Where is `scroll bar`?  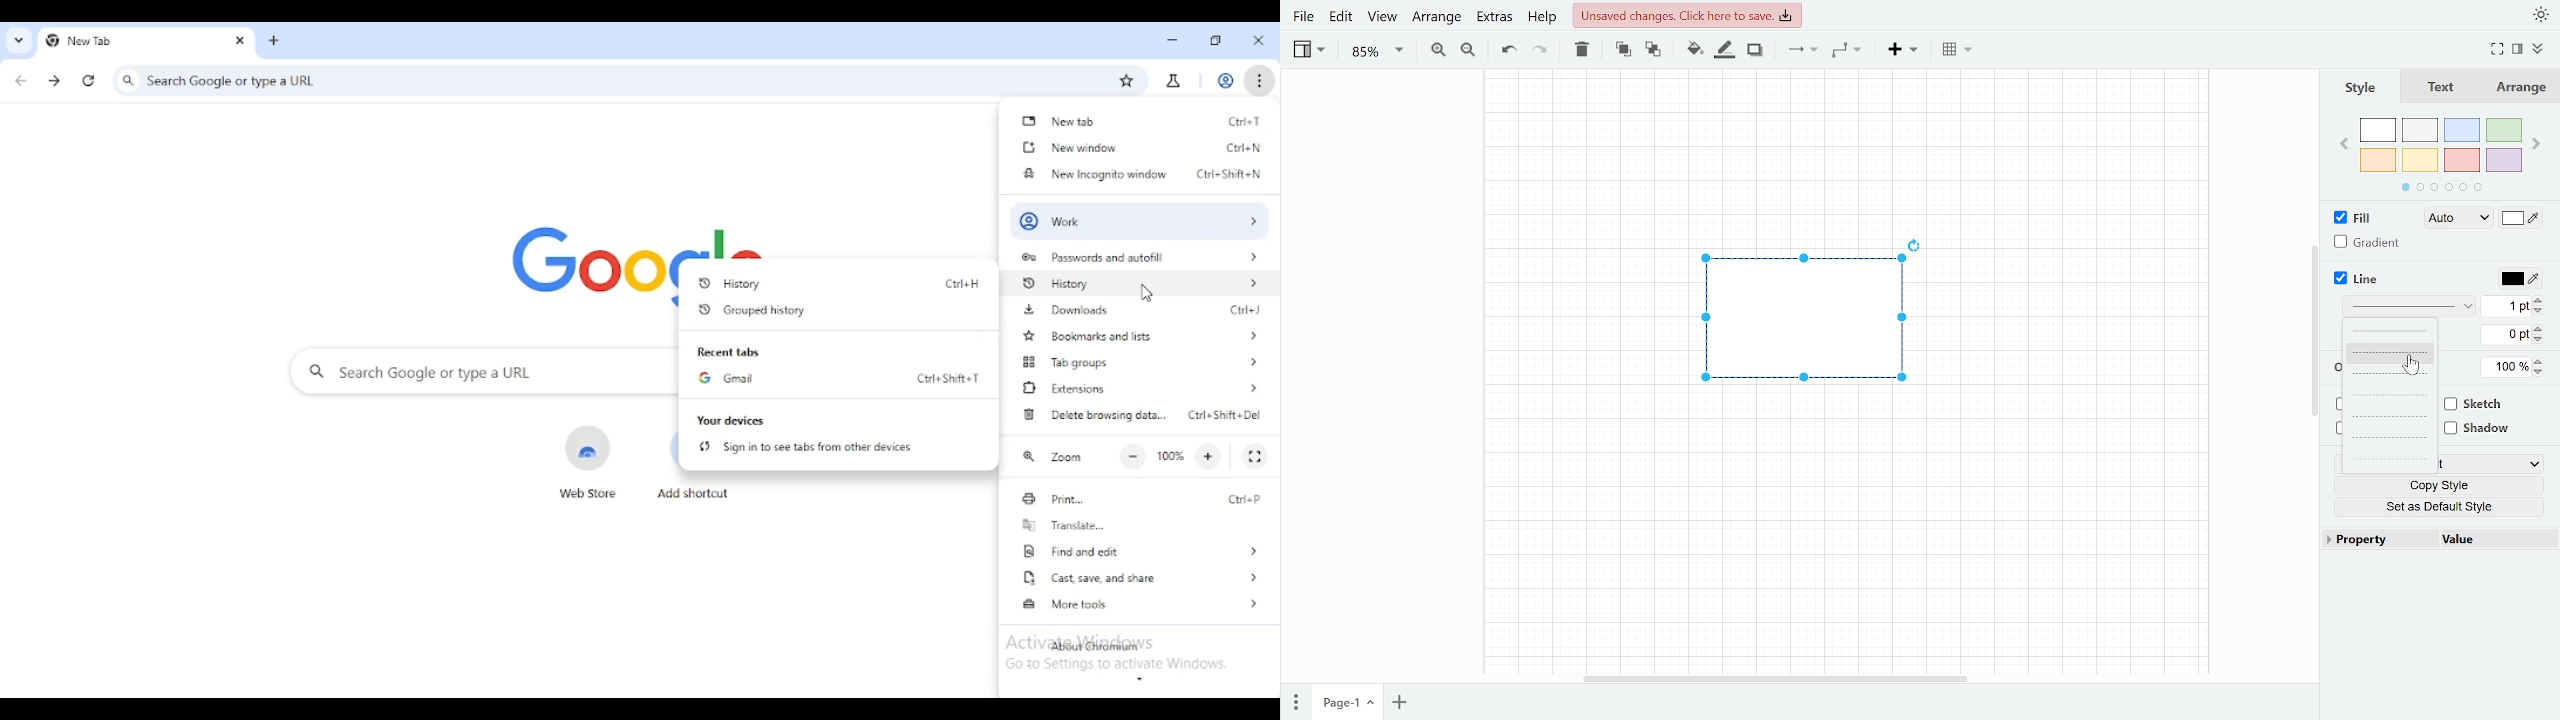 scroll bar is located at coordinates (2313, 325).